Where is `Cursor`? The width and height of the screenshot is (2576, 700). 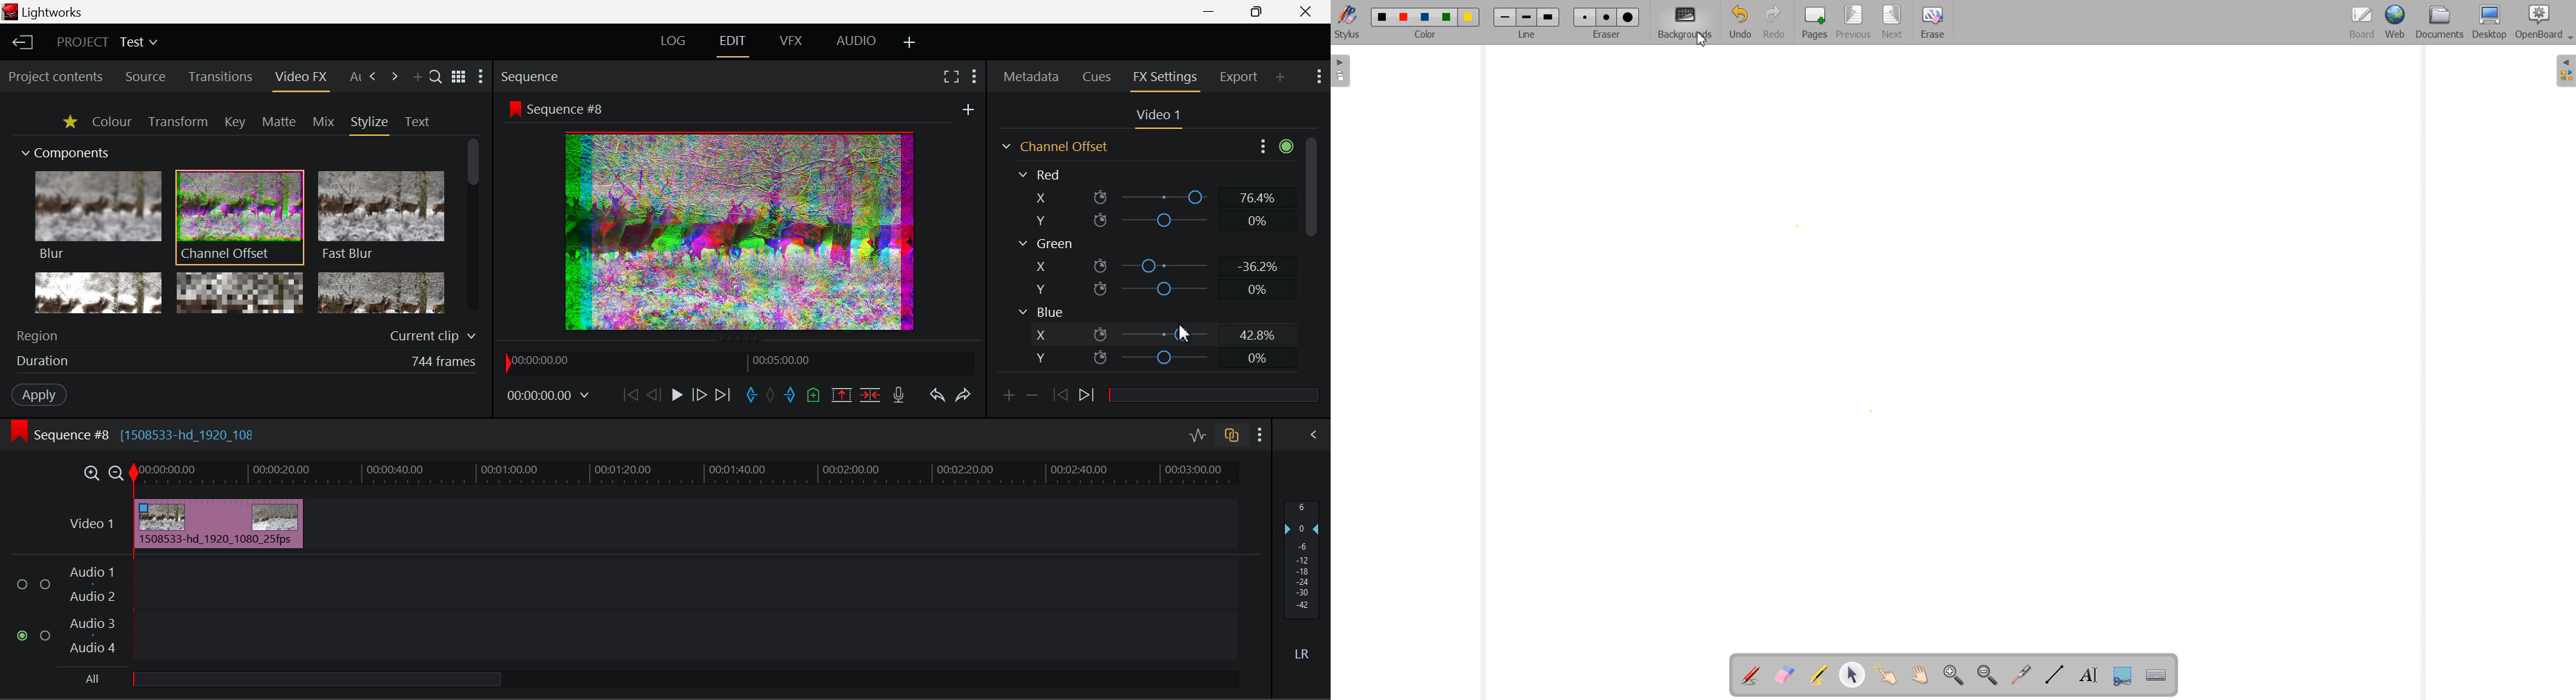 Cursor is located at coordinates (1703, 42).